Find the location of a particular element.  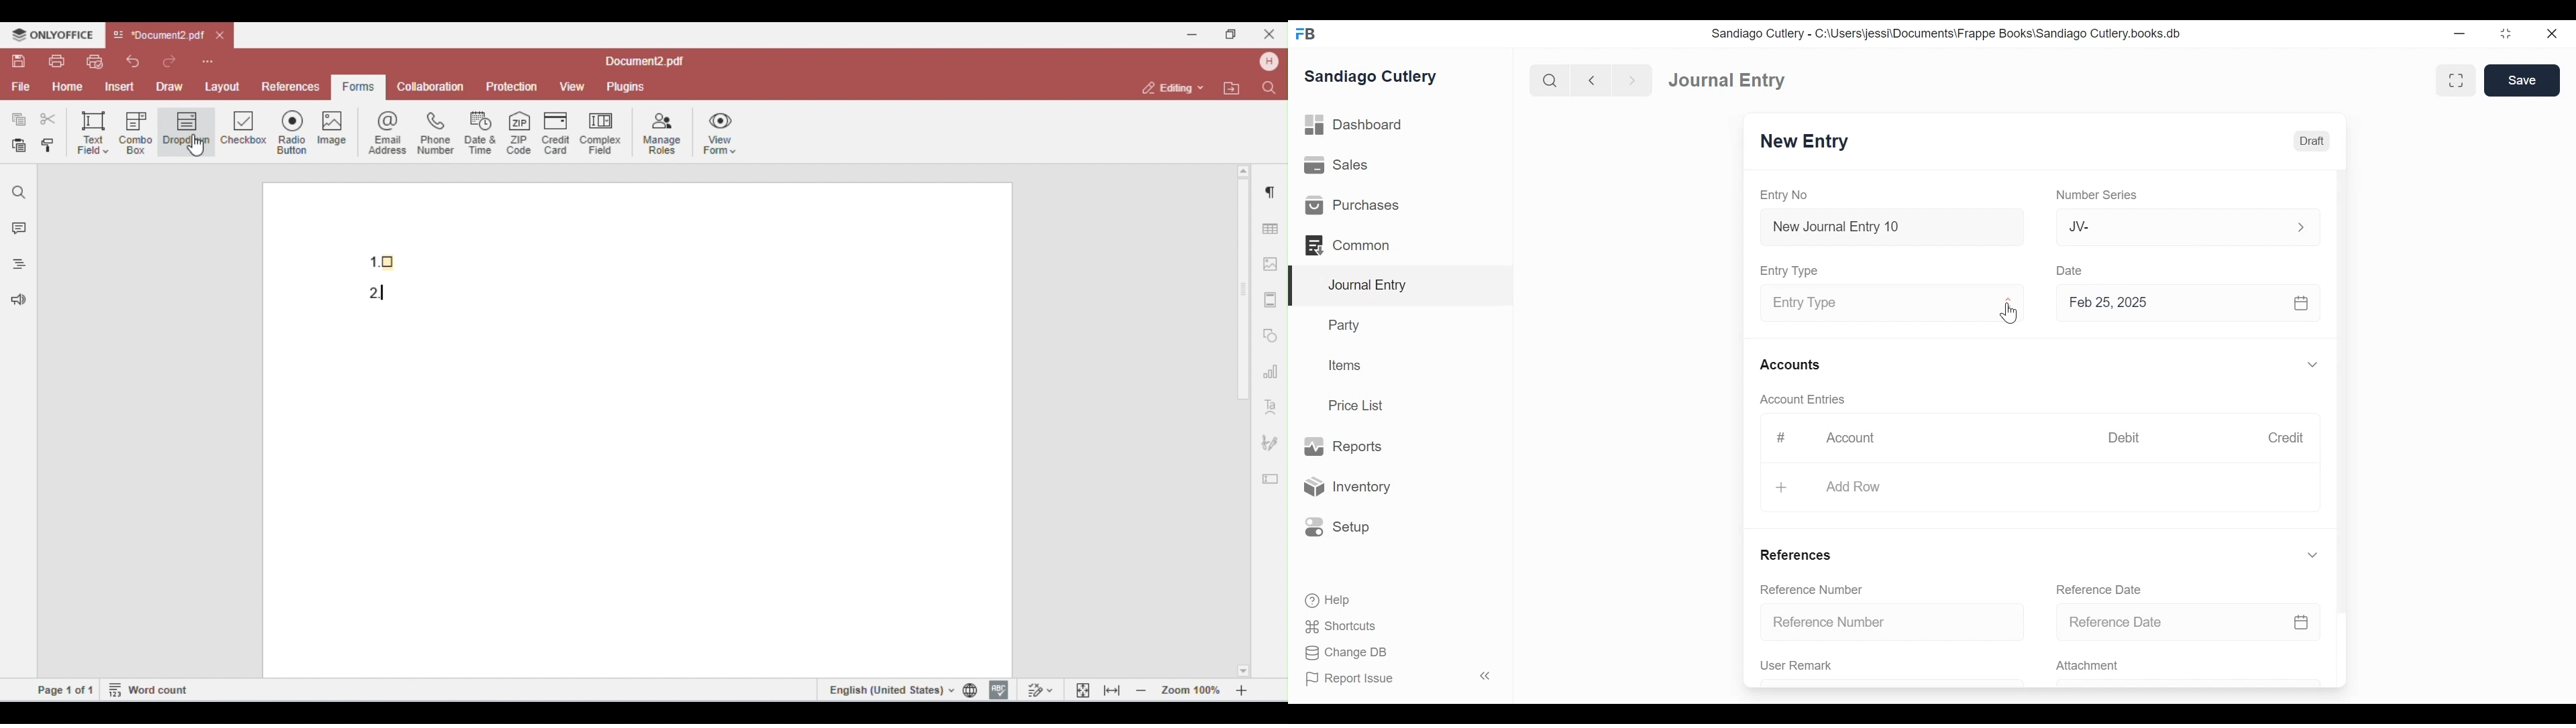

Minimize is located at coordinates (2461, 34).